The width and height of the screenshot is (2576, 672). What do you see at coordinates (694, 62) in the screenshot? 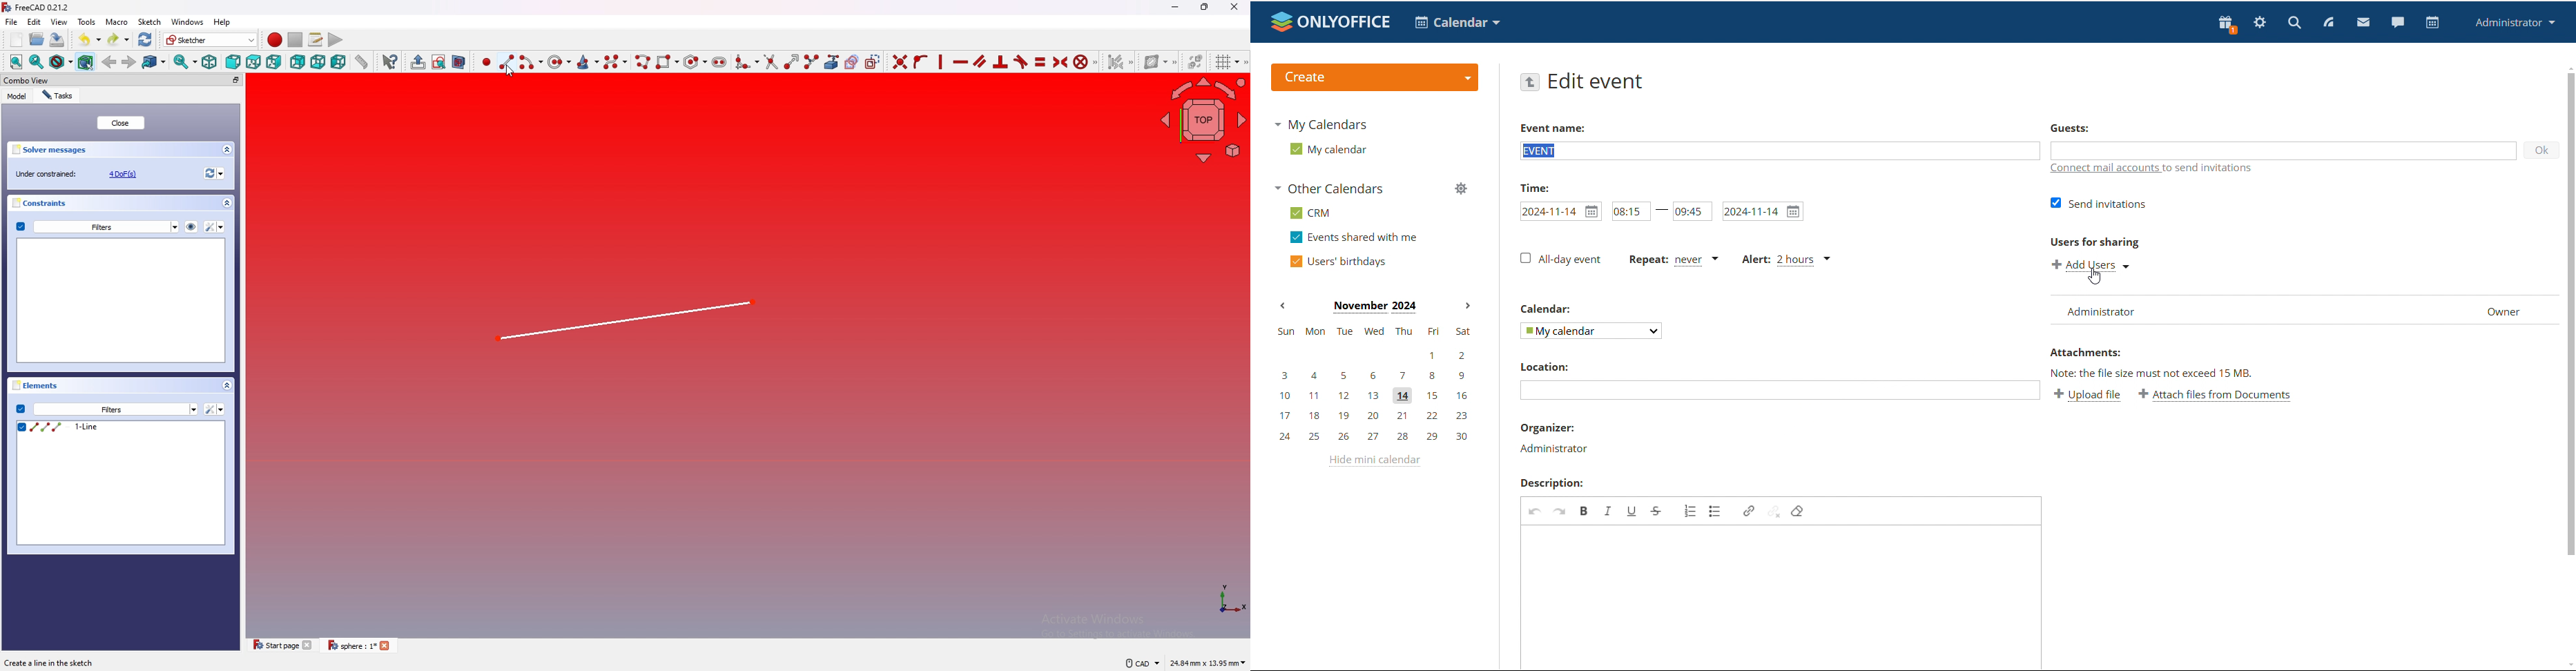
I see `Create regular polygon` at bounding box center [694, 62].